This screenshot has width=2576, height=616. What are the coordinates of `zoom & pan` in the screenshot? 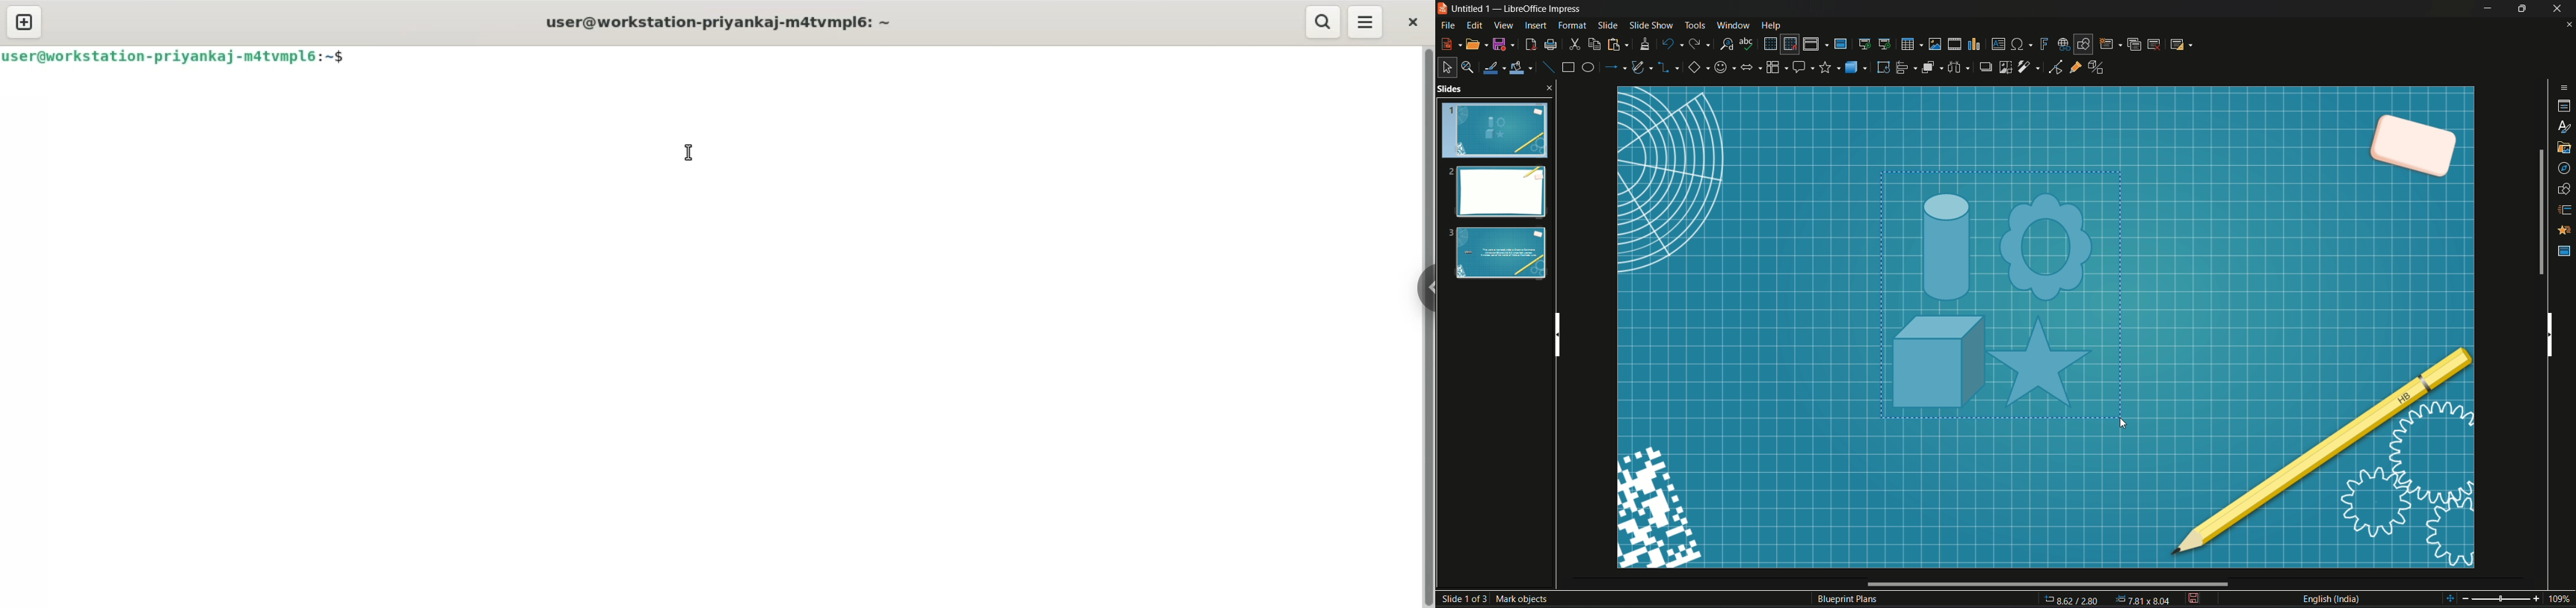 It's located at (1467, 65).